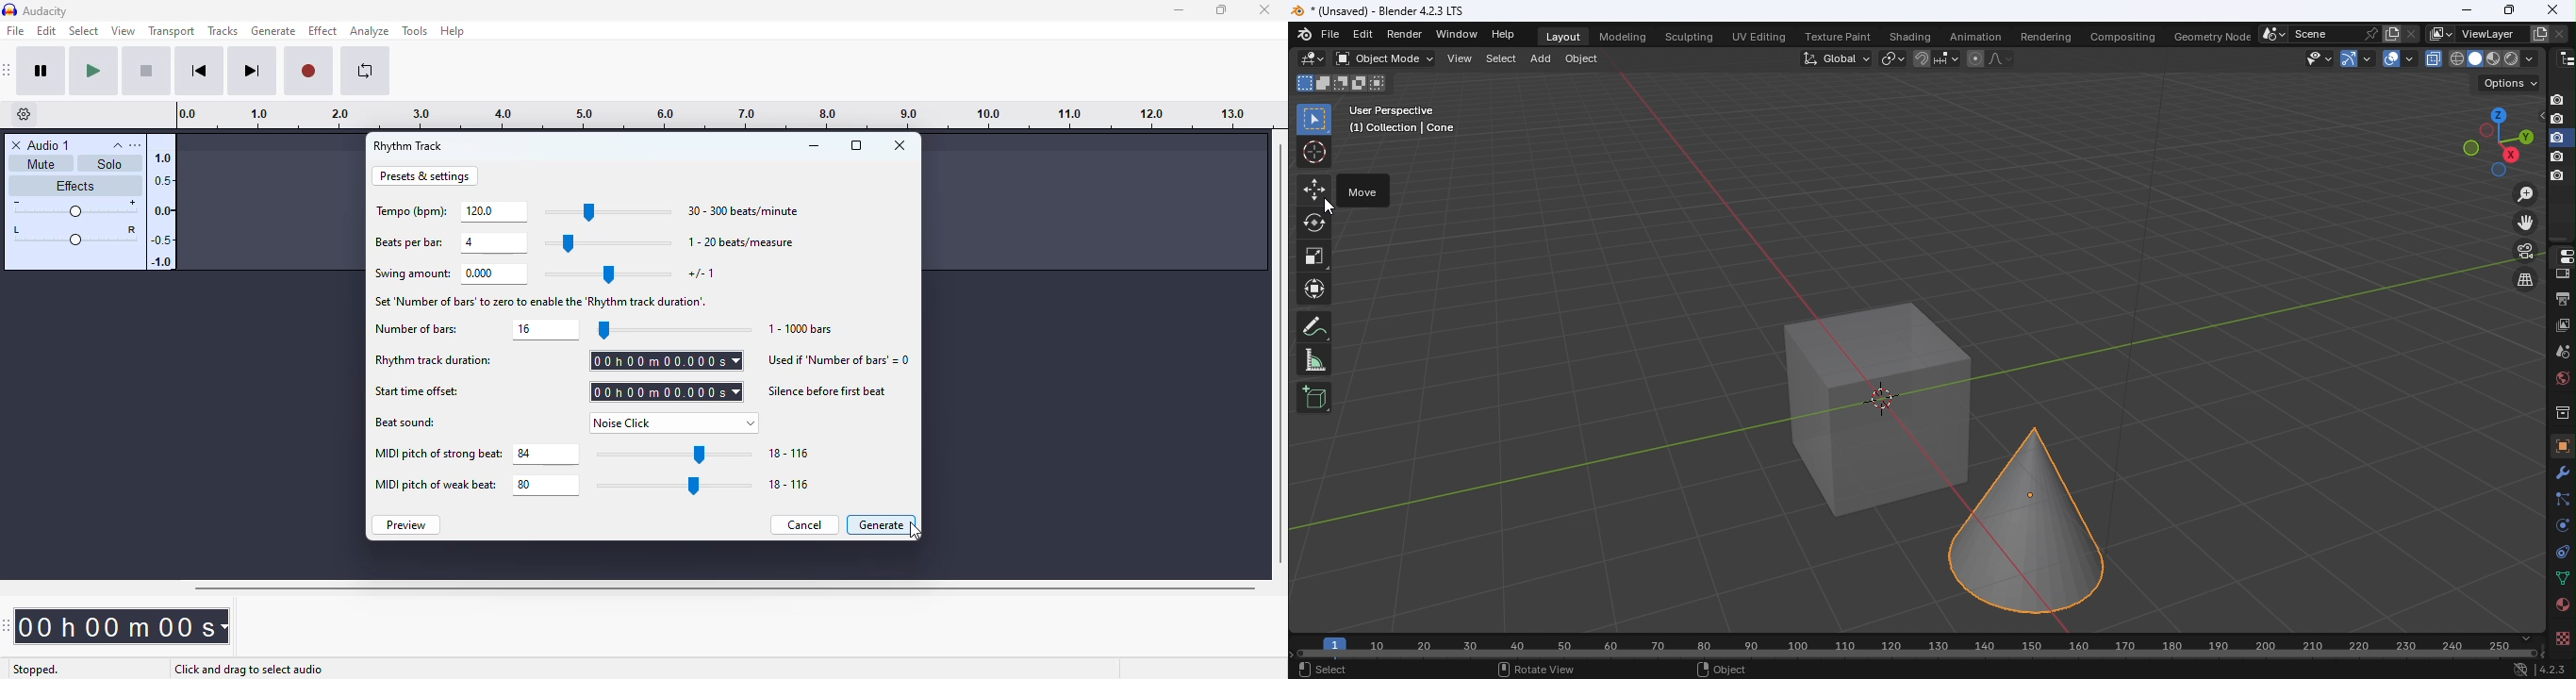 This screenshot has height=700, width=2576. Describe the element at coordinates (146, 71) in the screenshot. I see `stop` at that location.